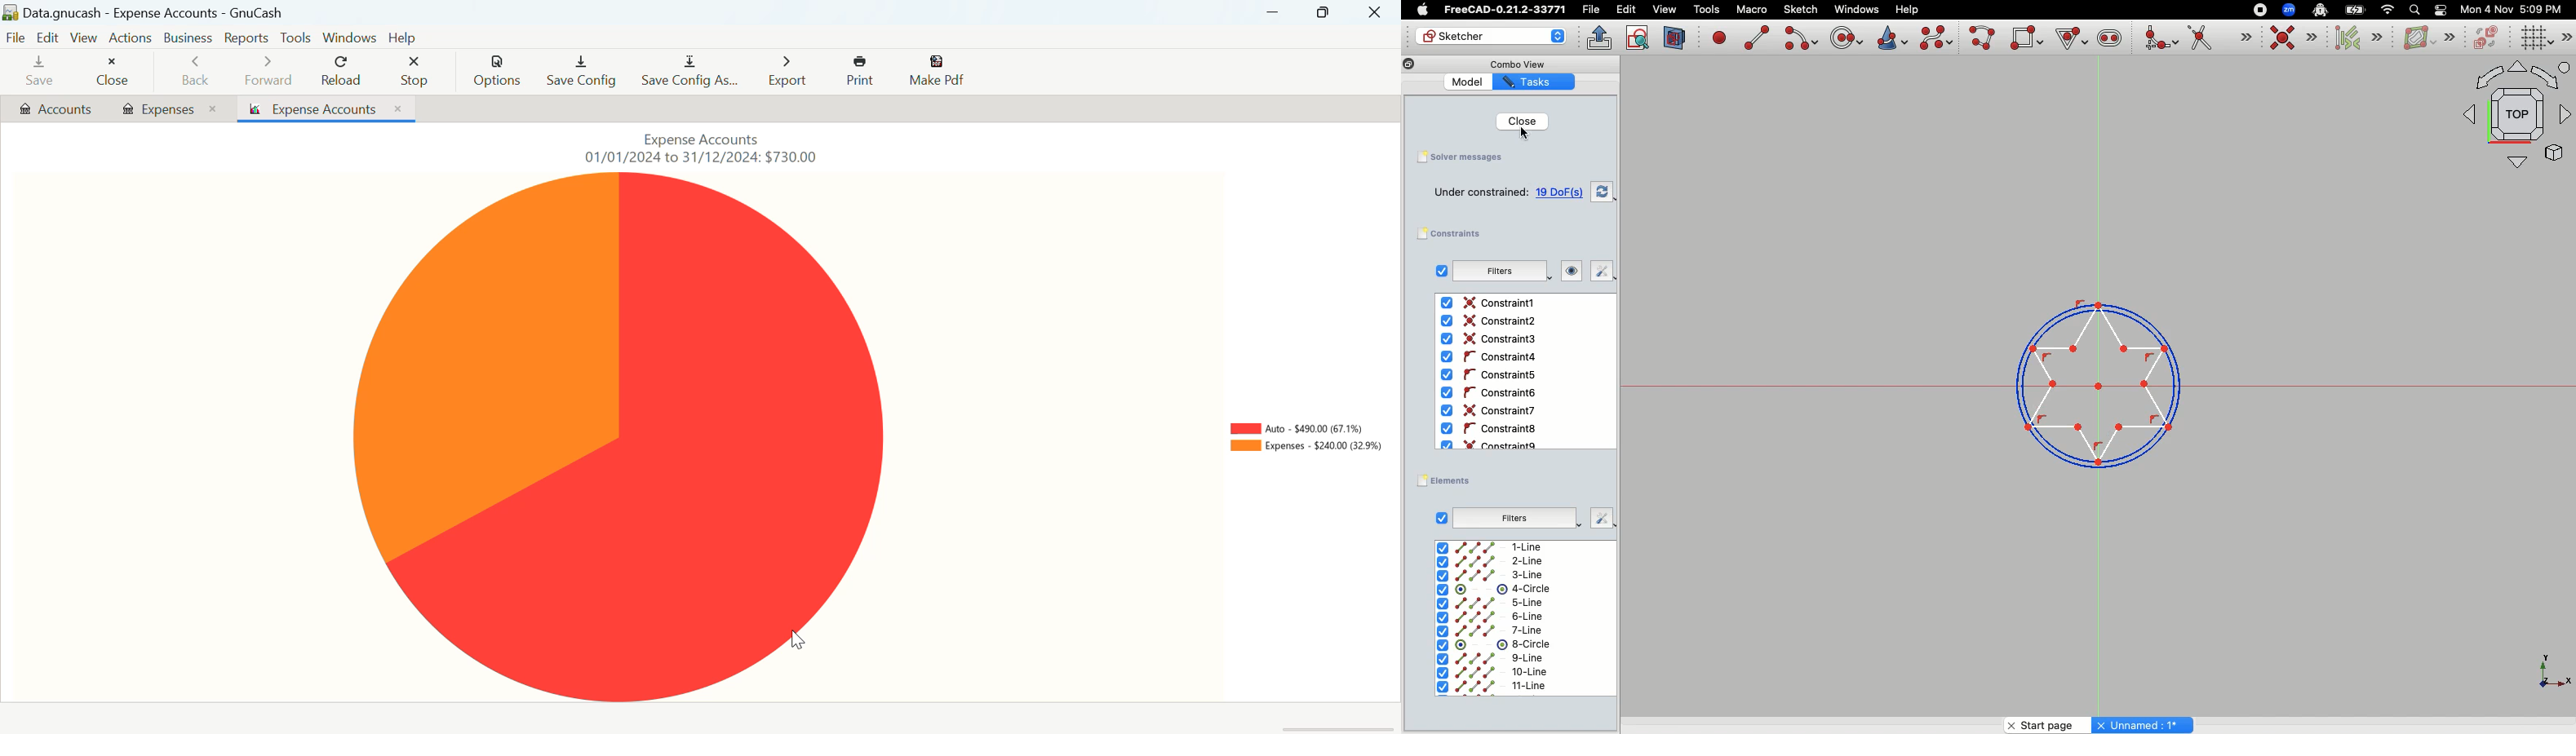 The image size is (2576, 756). What do you see at coordinates (1465, 81) in the screenshot?
I see `Model` at bounding box center [1465, 81].